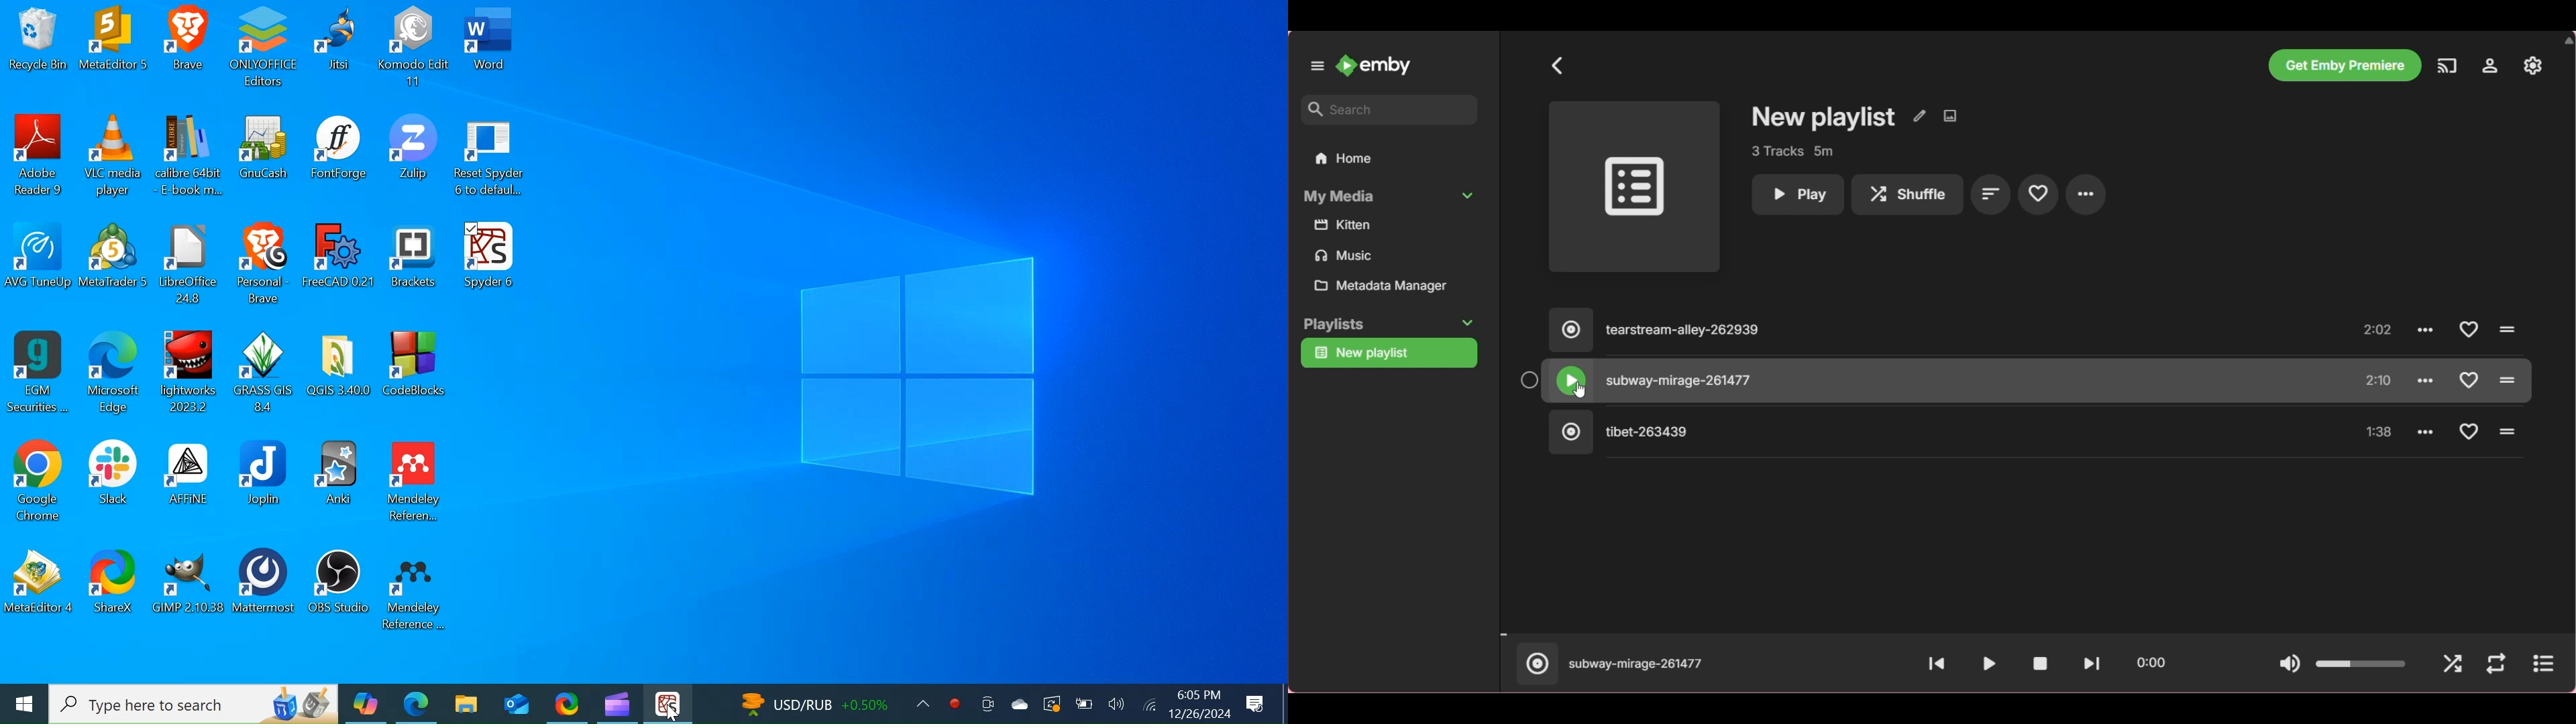 The image size is (2576, 728). What do you see at coordinates (413, 160) in the screenshot?
I see `Zulip` at bounding box center [413, 160].